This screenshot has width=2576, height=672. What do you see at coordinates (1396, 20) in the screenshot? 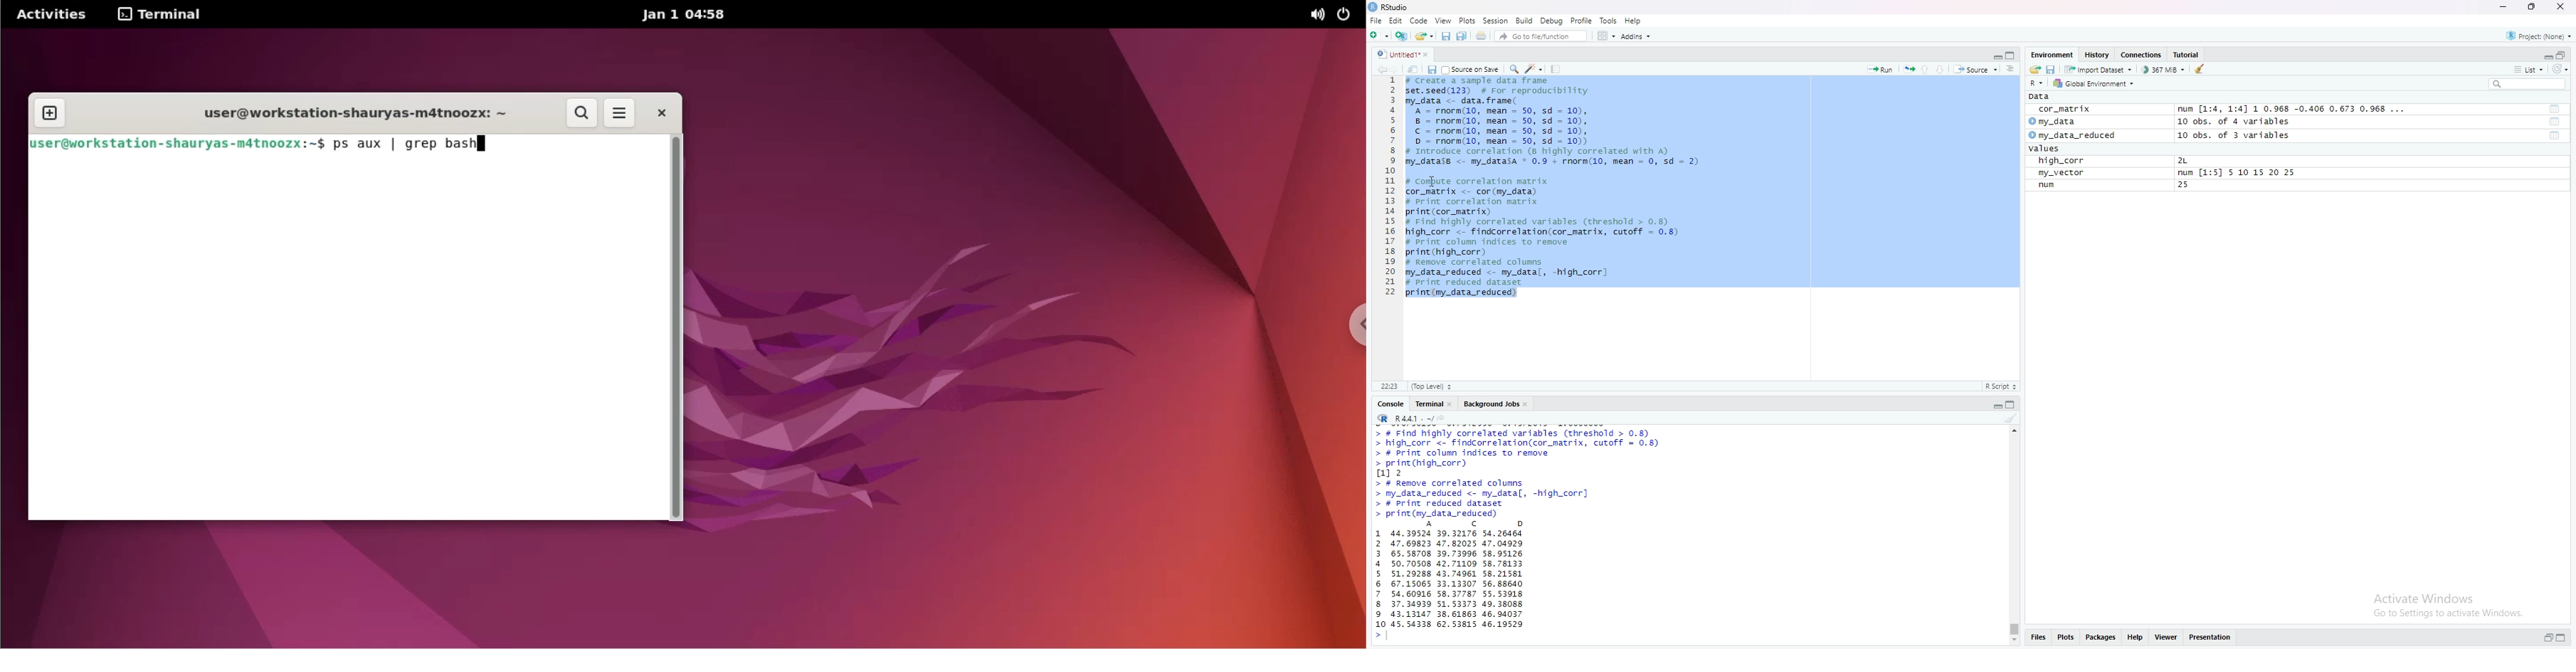
I see `Edit ` at bounding box center [1396, 20].